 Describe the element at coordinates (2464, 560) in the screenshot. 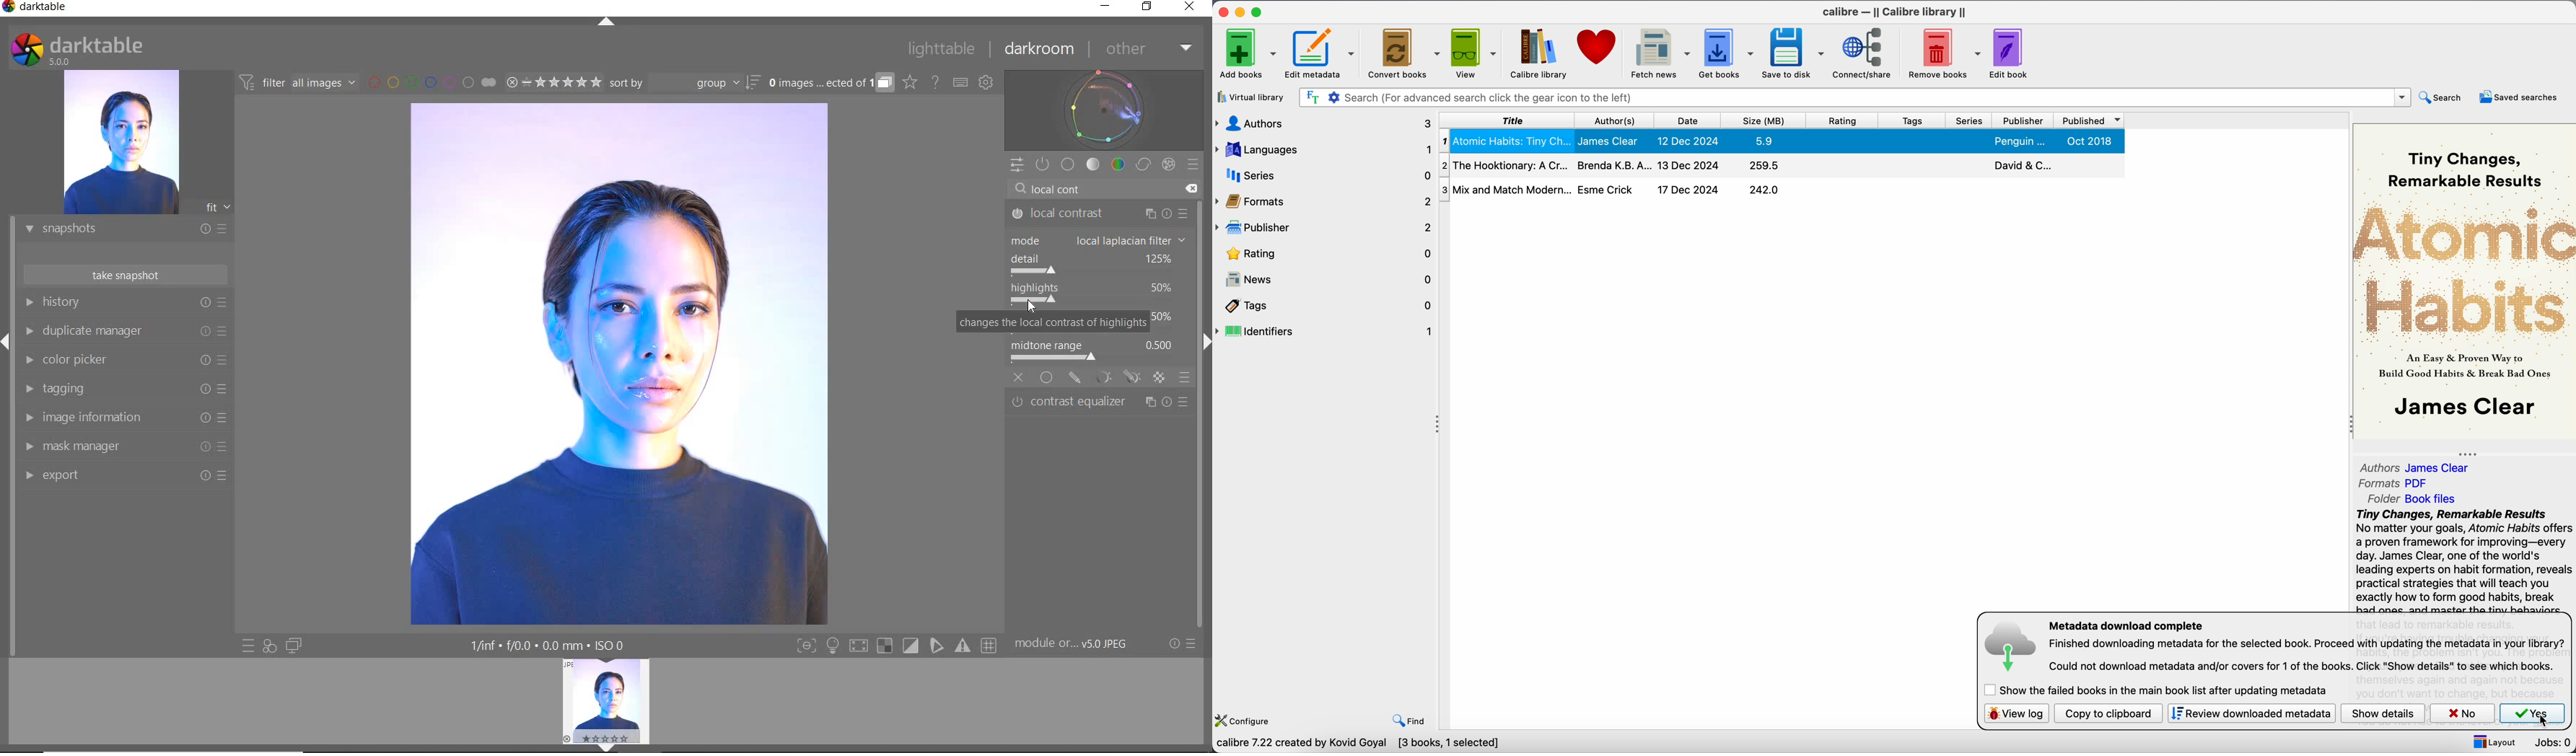

I see `synopsis` at that location.